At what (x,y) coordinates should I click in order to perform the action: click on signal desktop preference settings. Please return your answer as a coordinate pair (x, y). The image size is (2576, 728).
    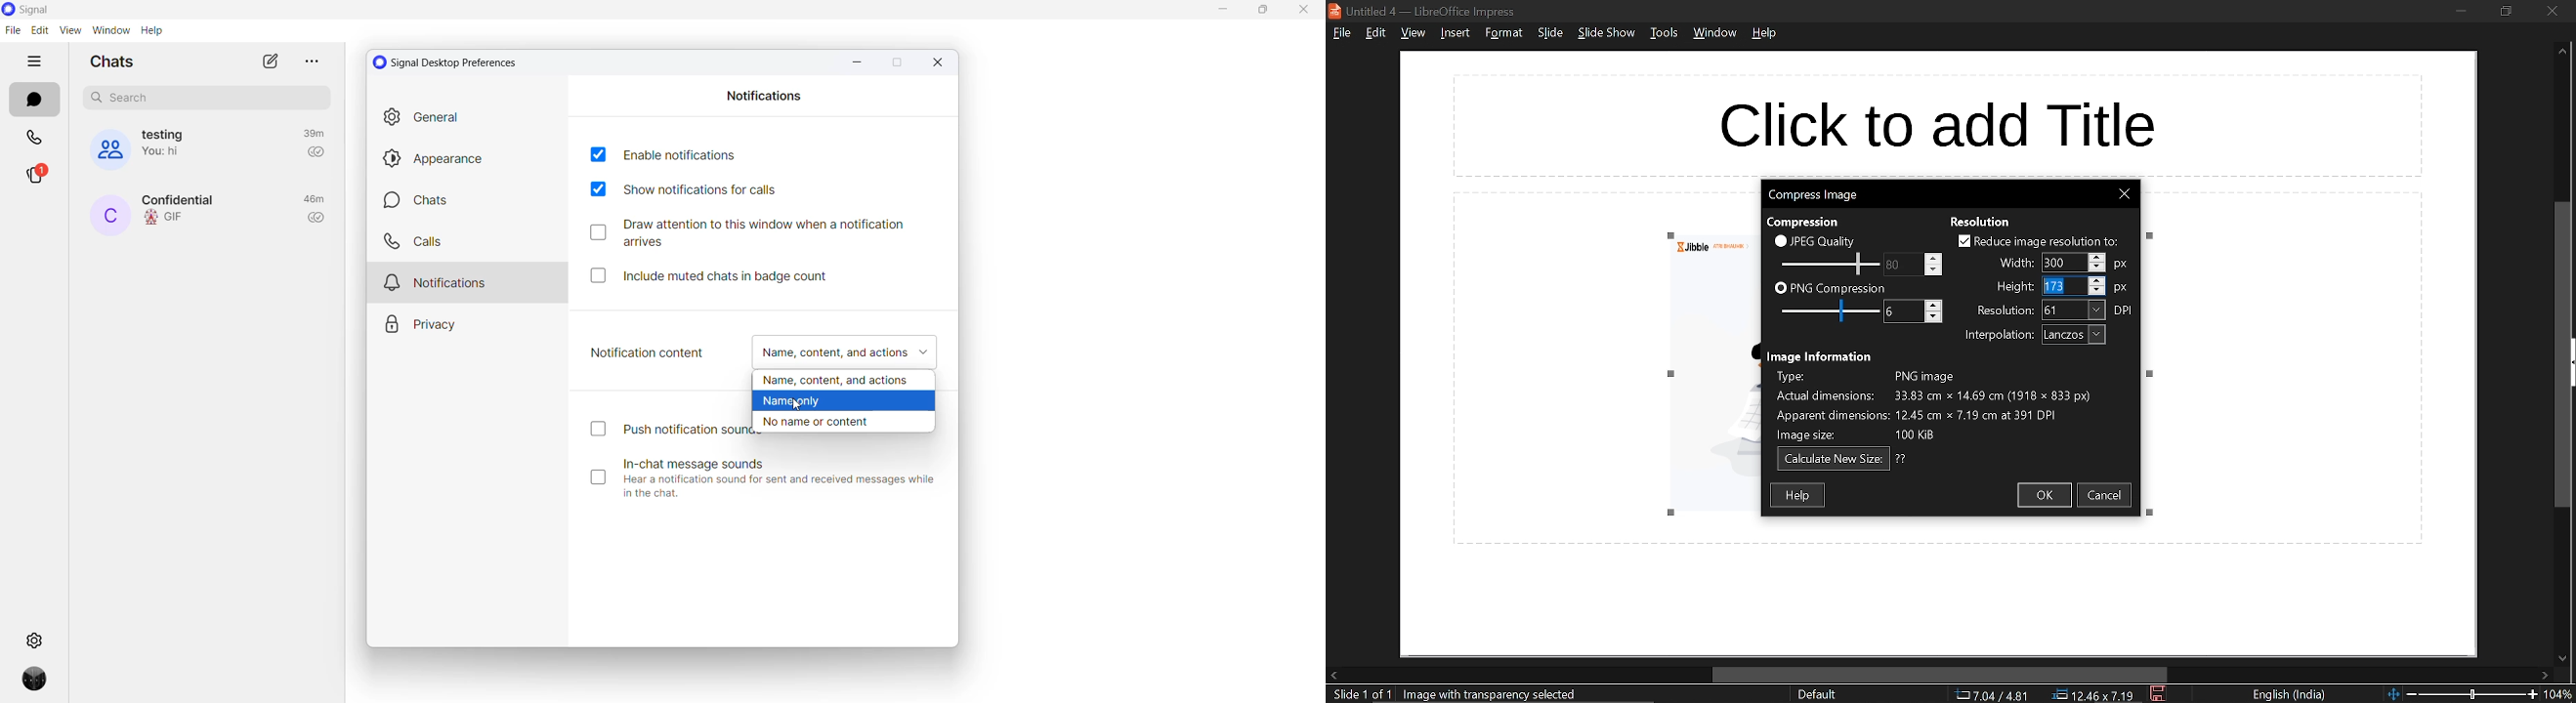
    Looking at the image, I should click on (454, 62).